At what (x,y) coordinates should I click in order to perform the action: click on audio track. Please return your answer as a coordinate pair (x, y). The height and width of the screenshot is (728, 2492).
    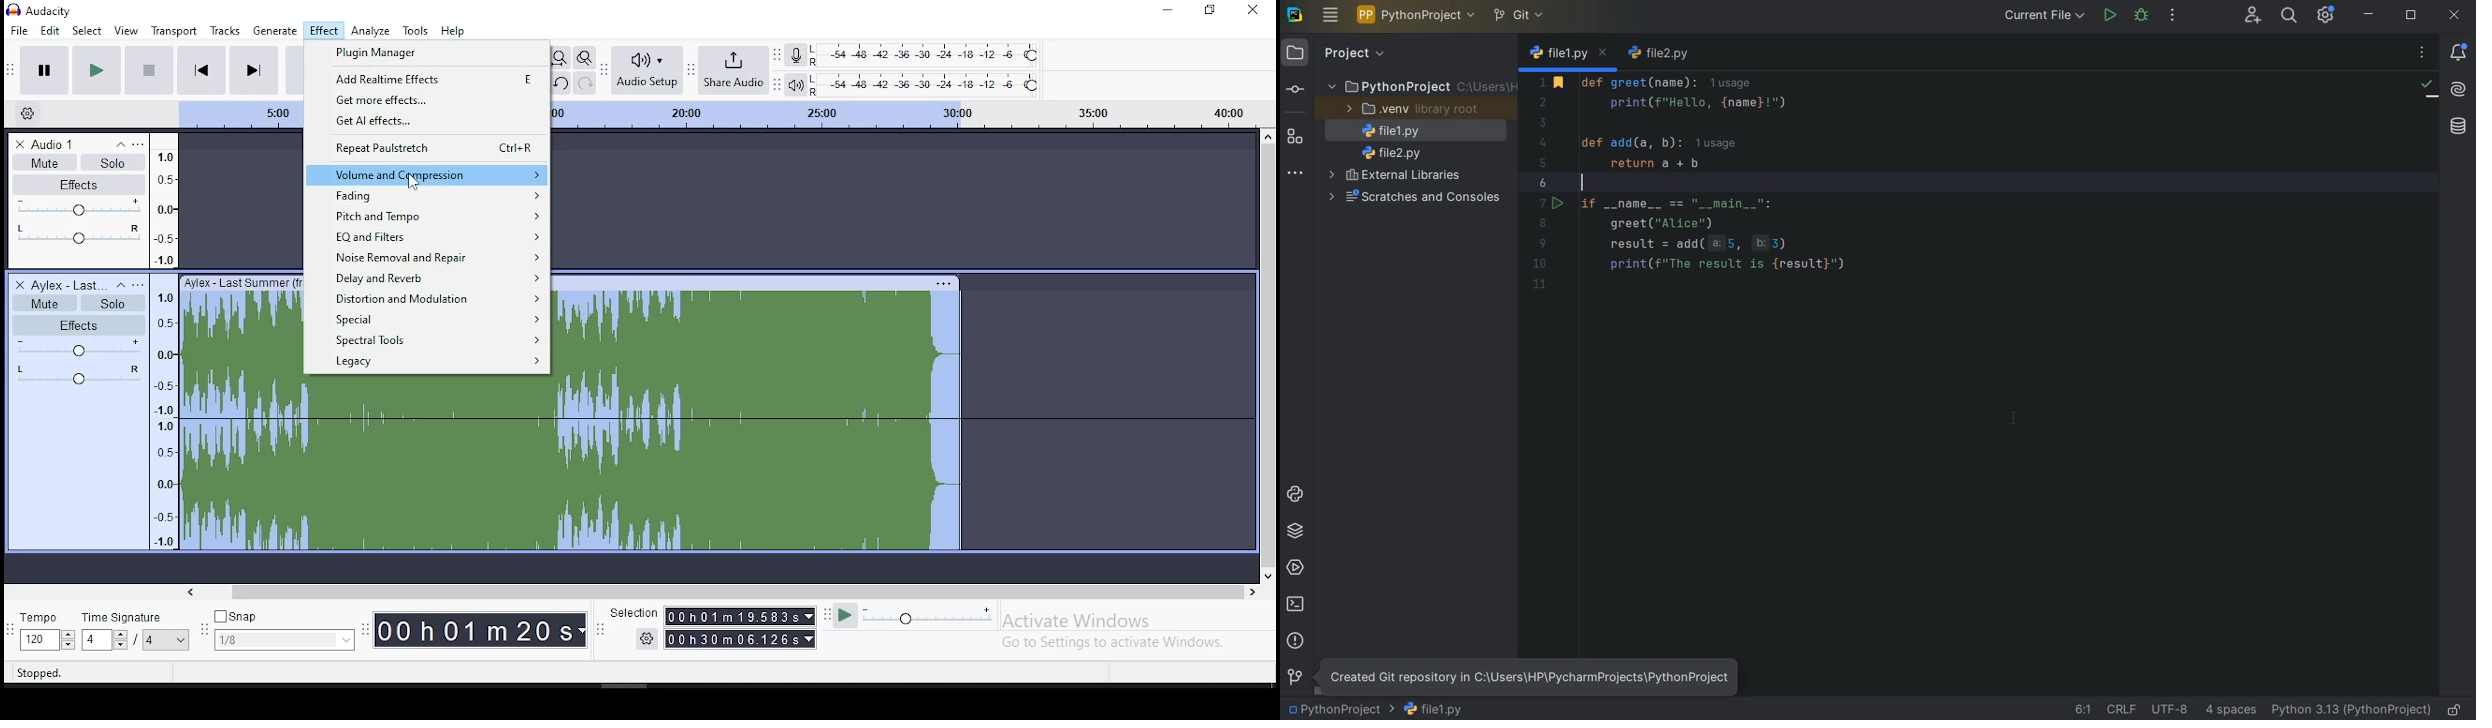
    Looking at the image, I should click on (239, 324).